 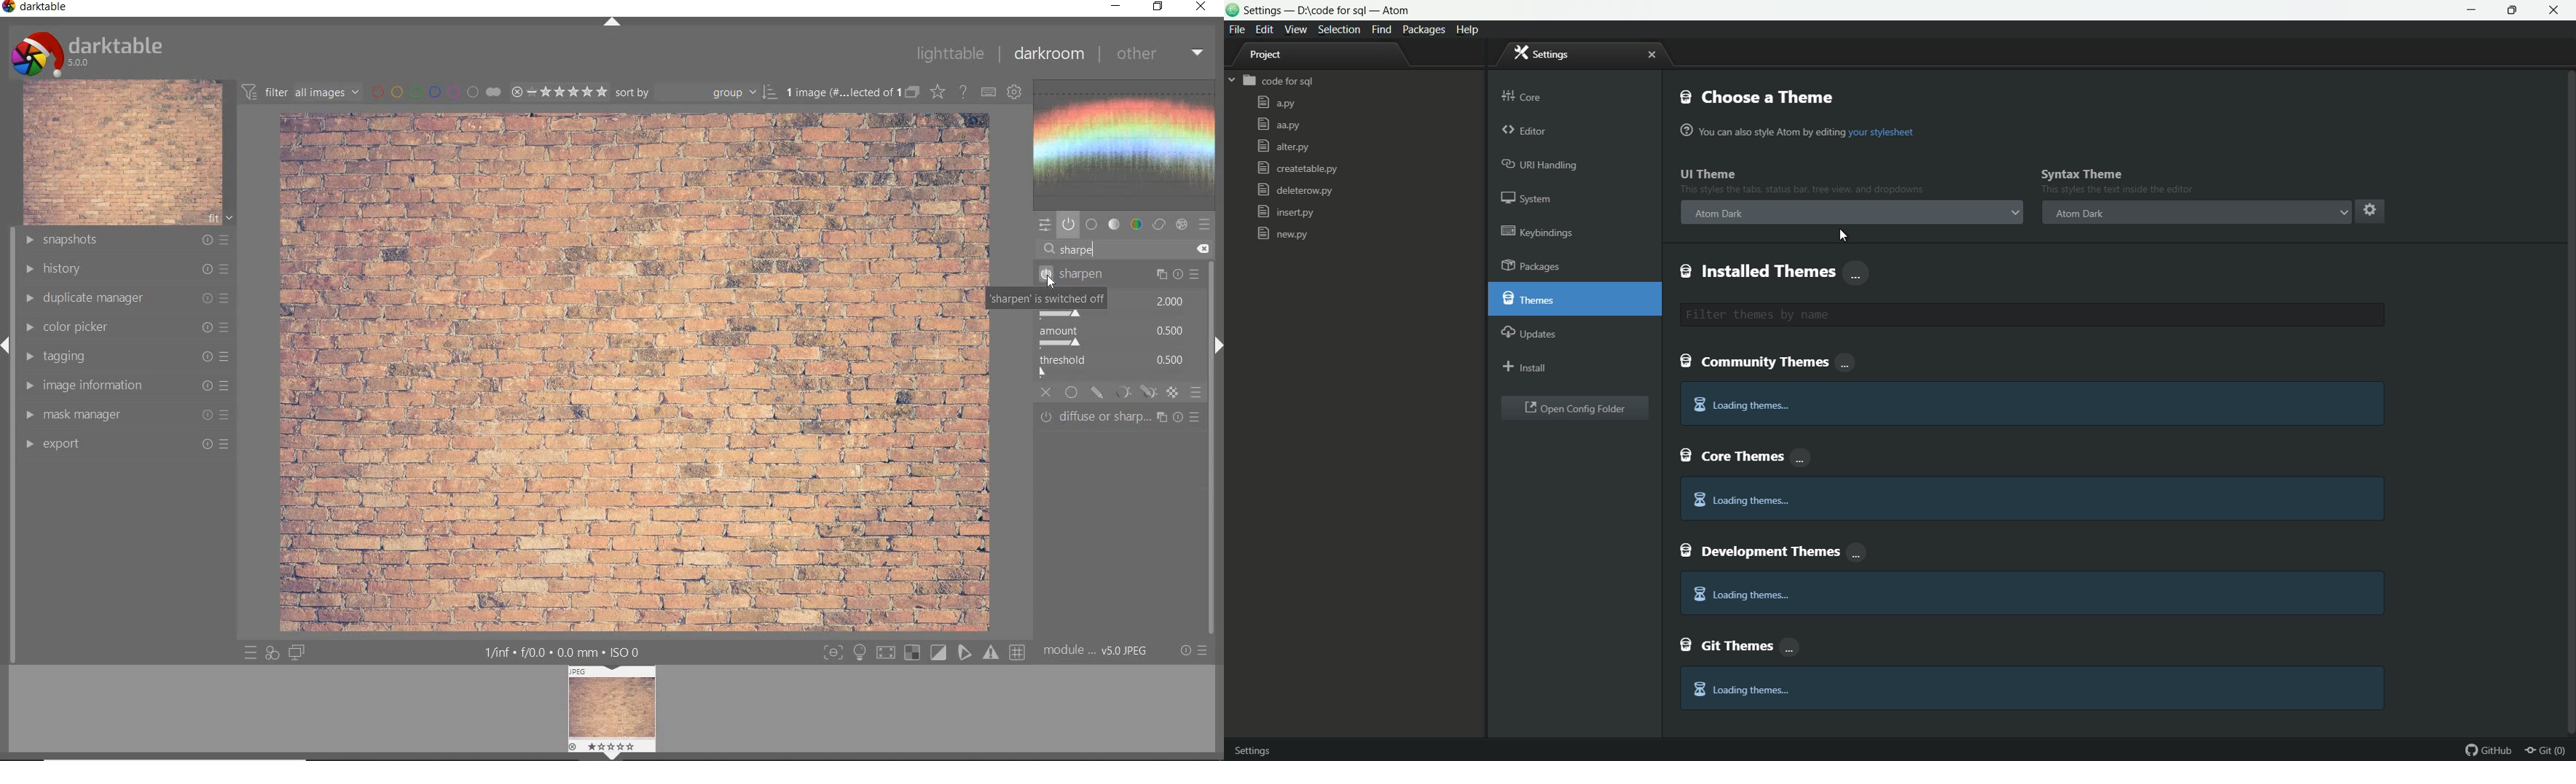 I want to click on sort by group, so click(x=696, y=93).